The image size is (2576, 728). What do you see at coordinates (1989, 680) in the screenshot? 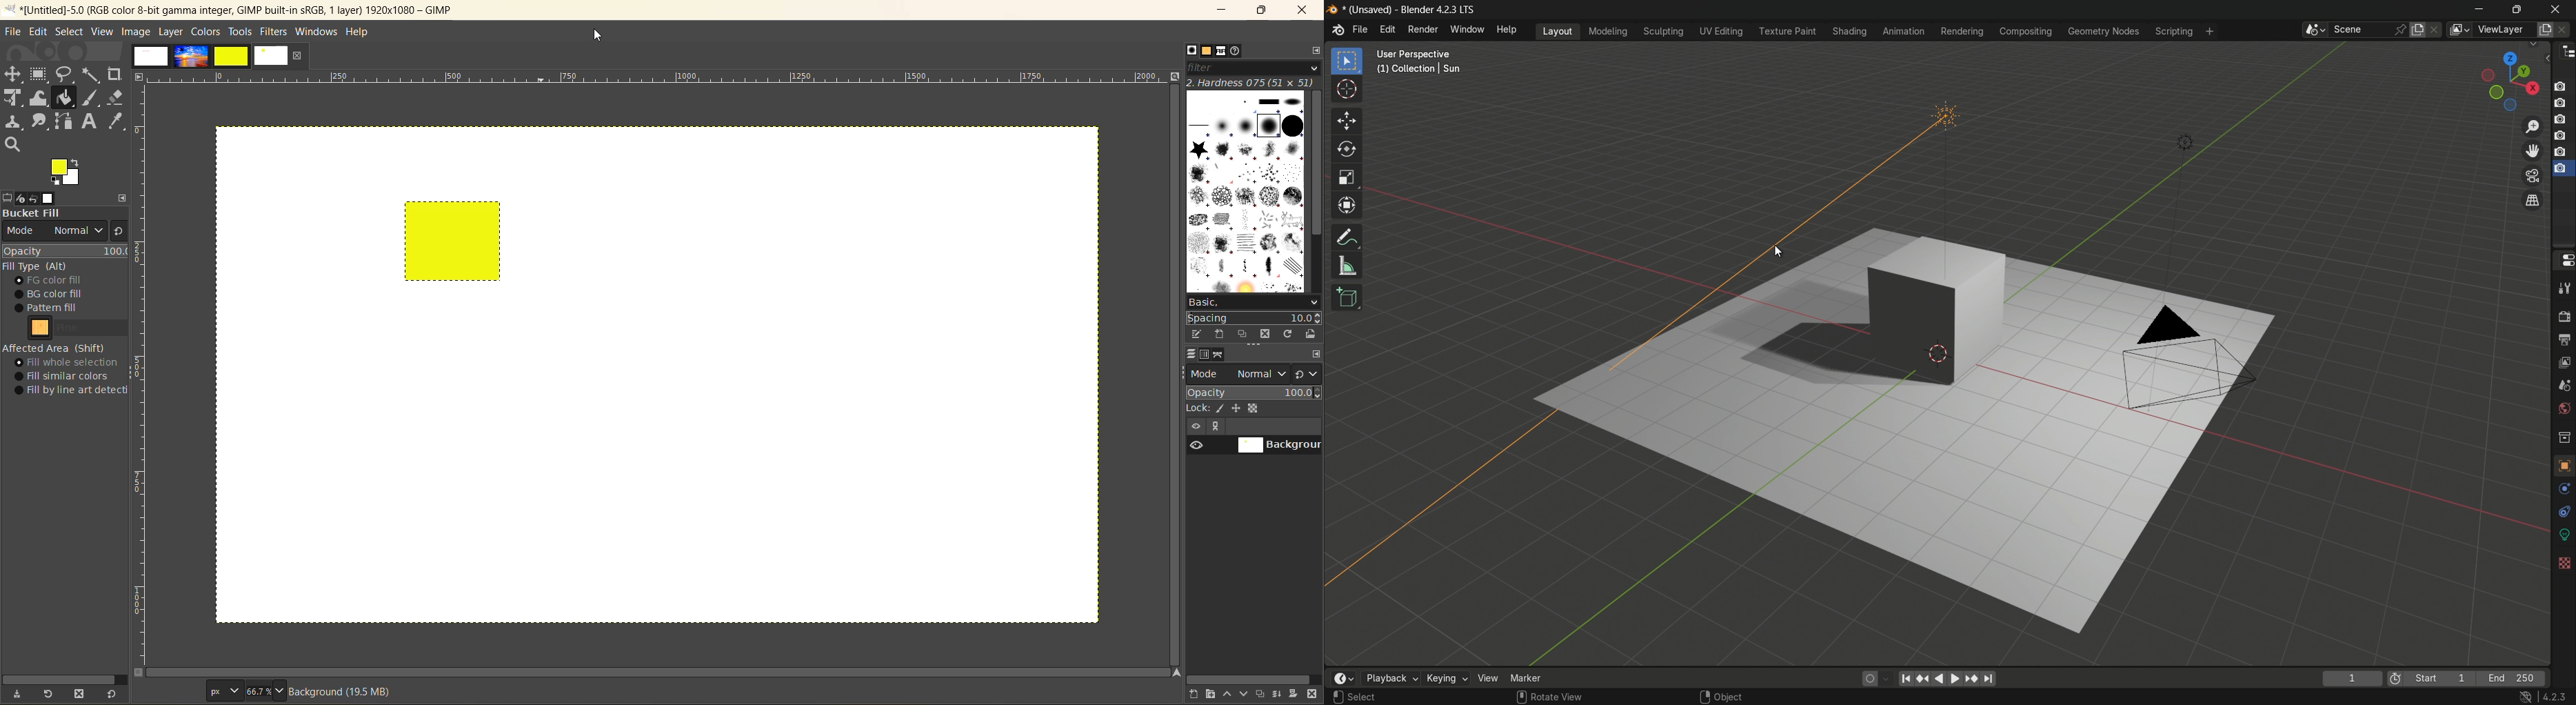
I see `jump to endpoint` at bounding box center [1989, 680].